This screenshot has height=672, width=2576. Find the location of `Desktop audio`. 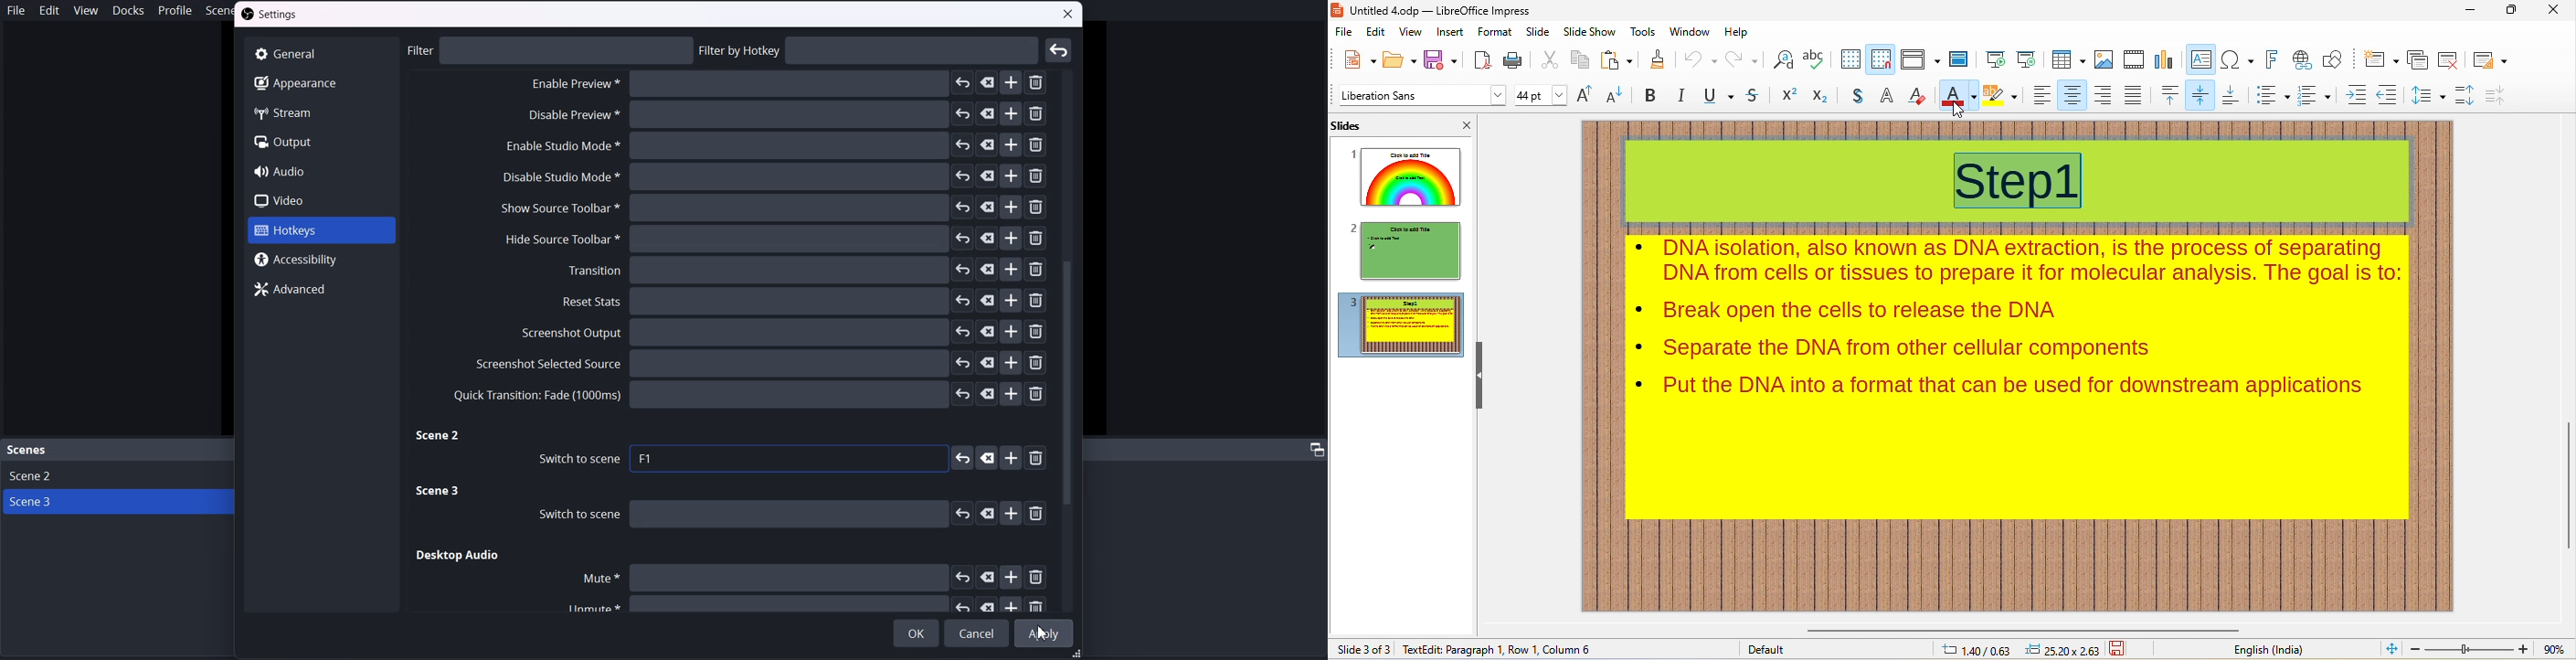

Desktop audio is located at coordinates (459, 556).